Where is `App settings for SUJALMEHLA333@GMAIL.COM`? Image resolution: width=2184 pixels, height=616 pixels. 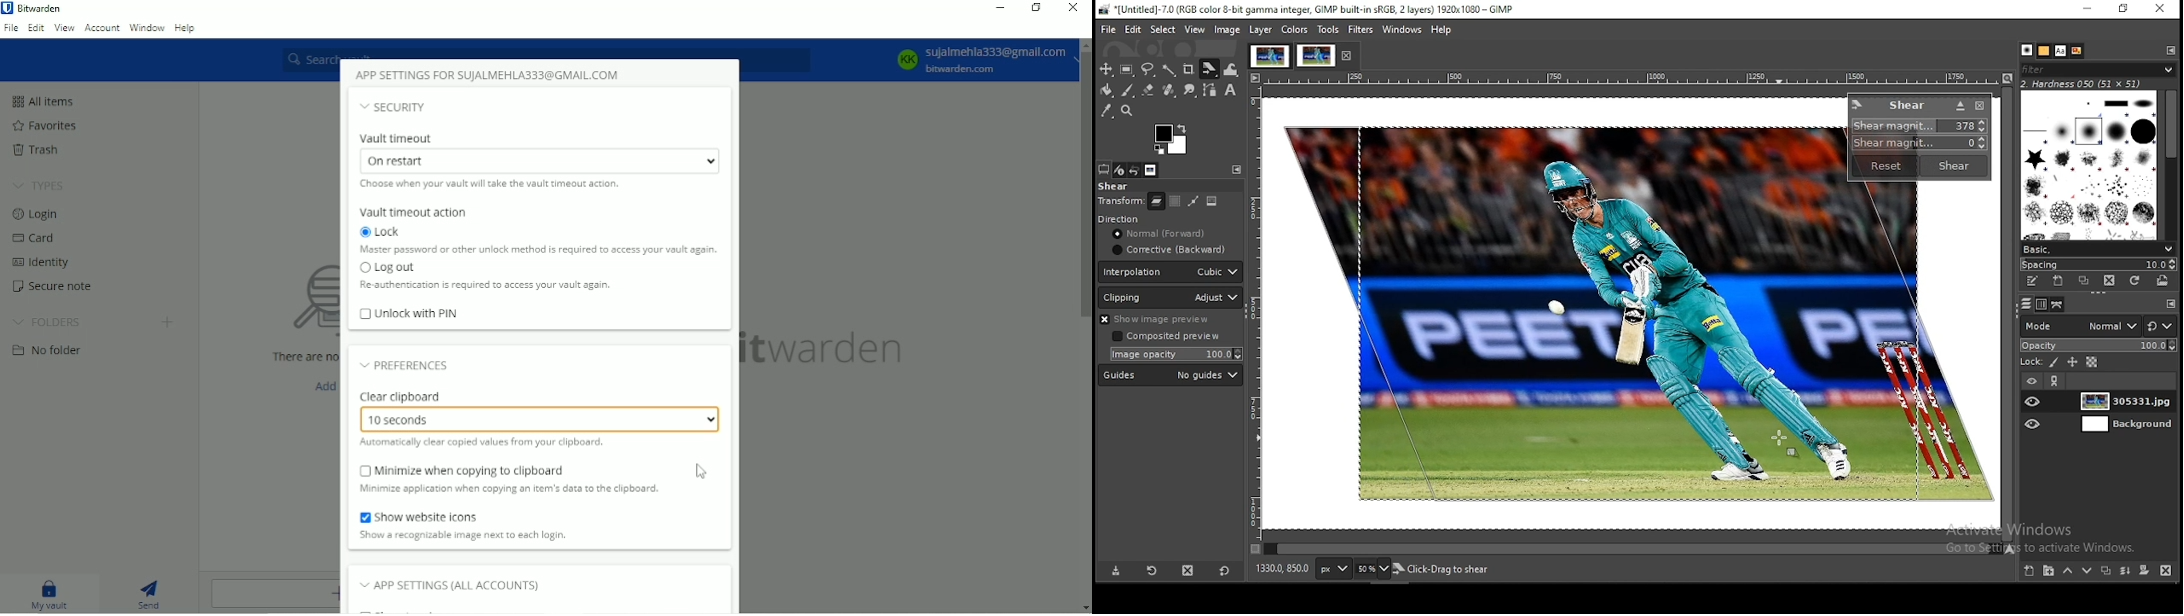
App settings for SUJALMEHLA333@GMAIL.COM is located at coordinates (494, 75).